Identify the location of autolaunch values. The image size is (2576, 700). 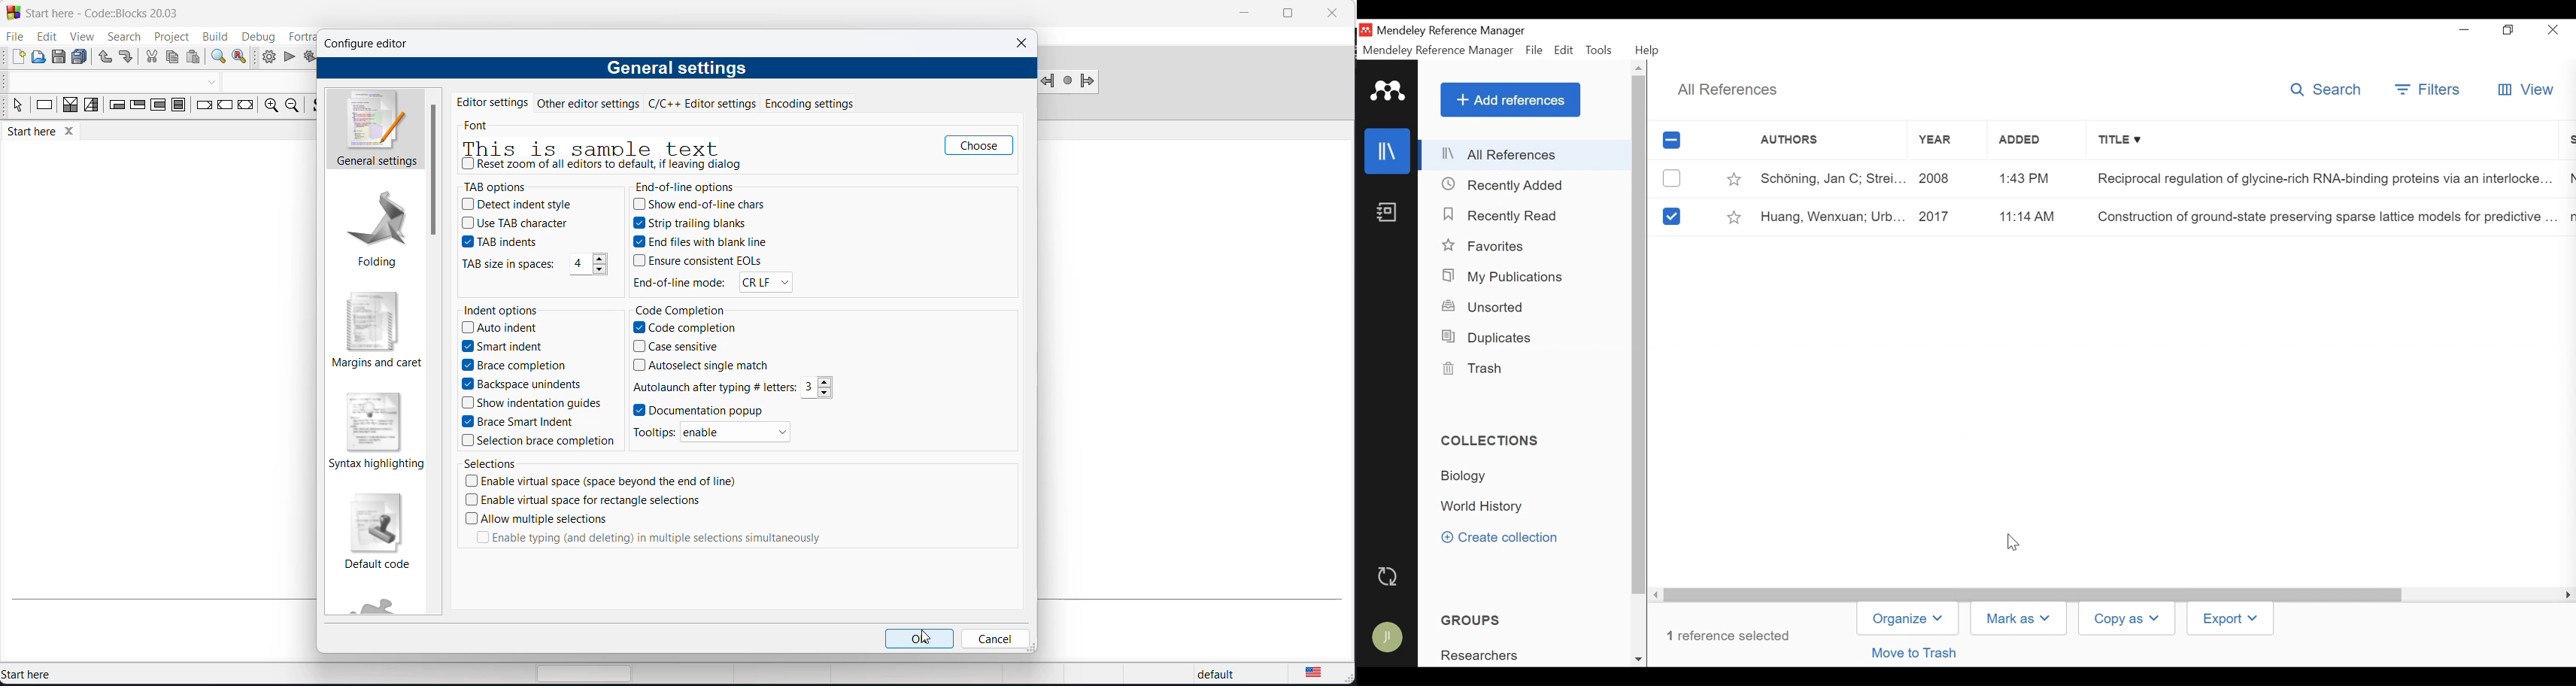
(714, 387).